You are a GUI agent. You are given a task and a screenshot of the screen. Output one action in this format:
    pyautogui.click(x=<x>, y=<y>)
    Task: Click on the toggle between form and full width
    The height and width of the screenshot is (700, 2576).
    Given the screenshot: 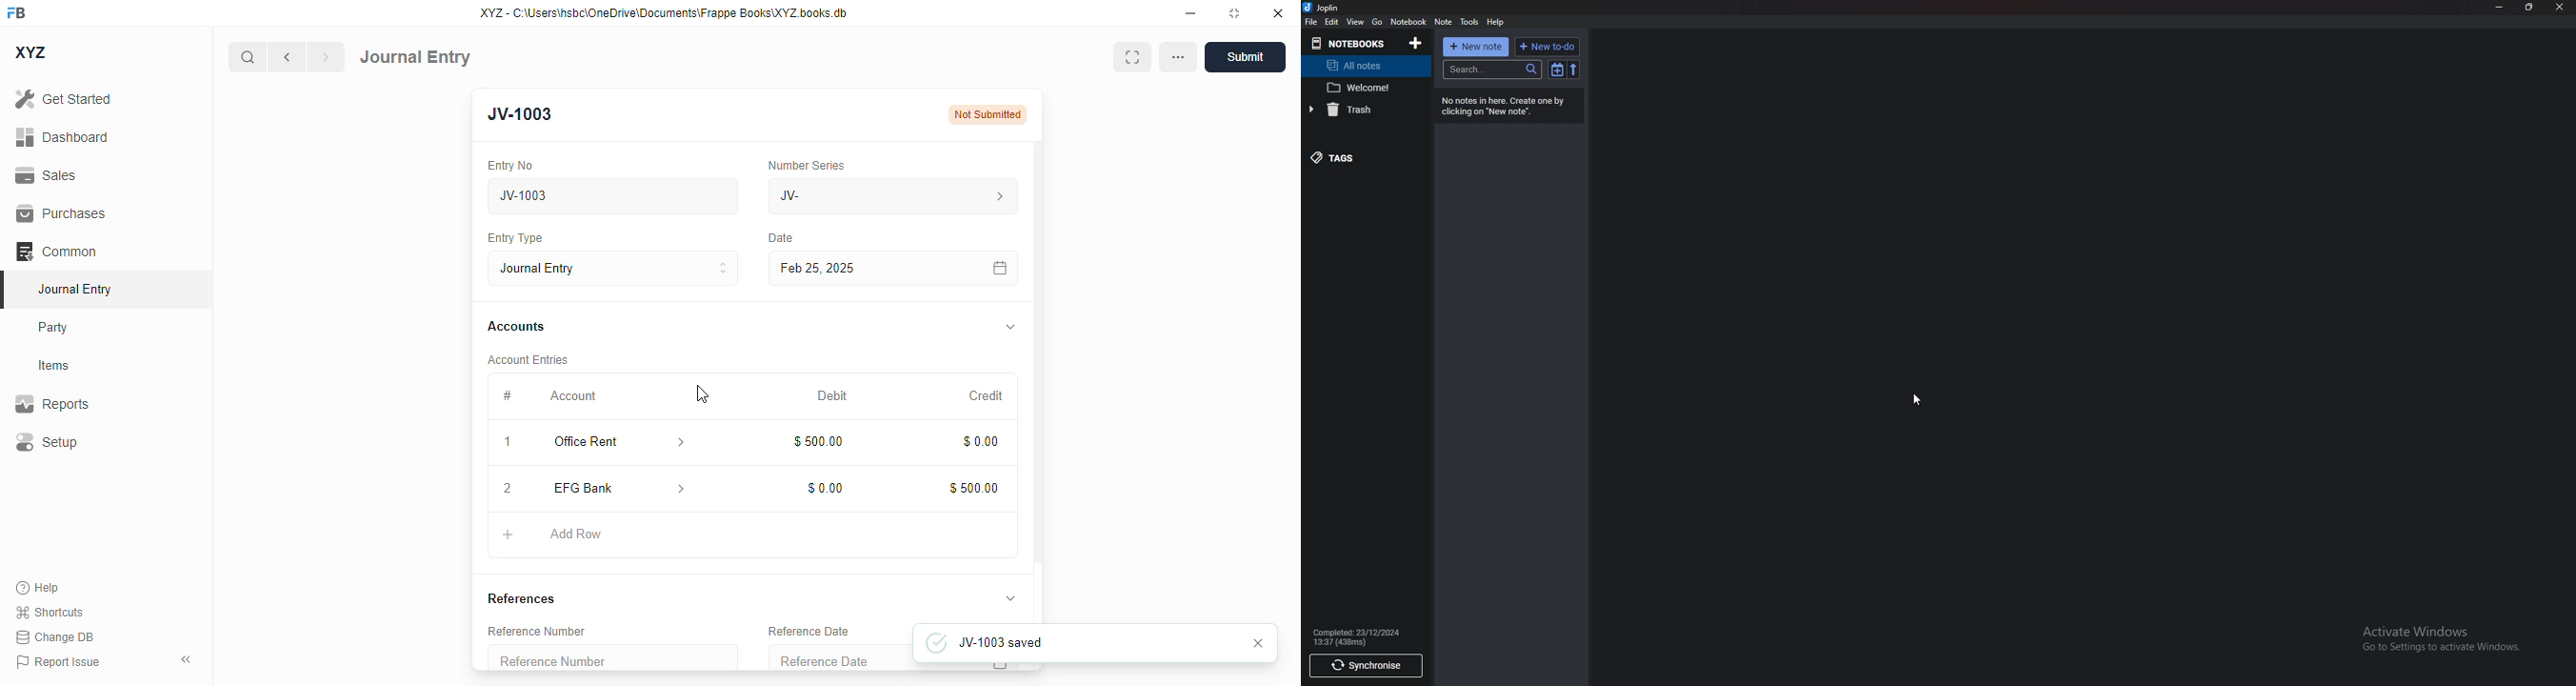 What is the action you would take?
    pyautogui.click(x=1132, y=57)
    